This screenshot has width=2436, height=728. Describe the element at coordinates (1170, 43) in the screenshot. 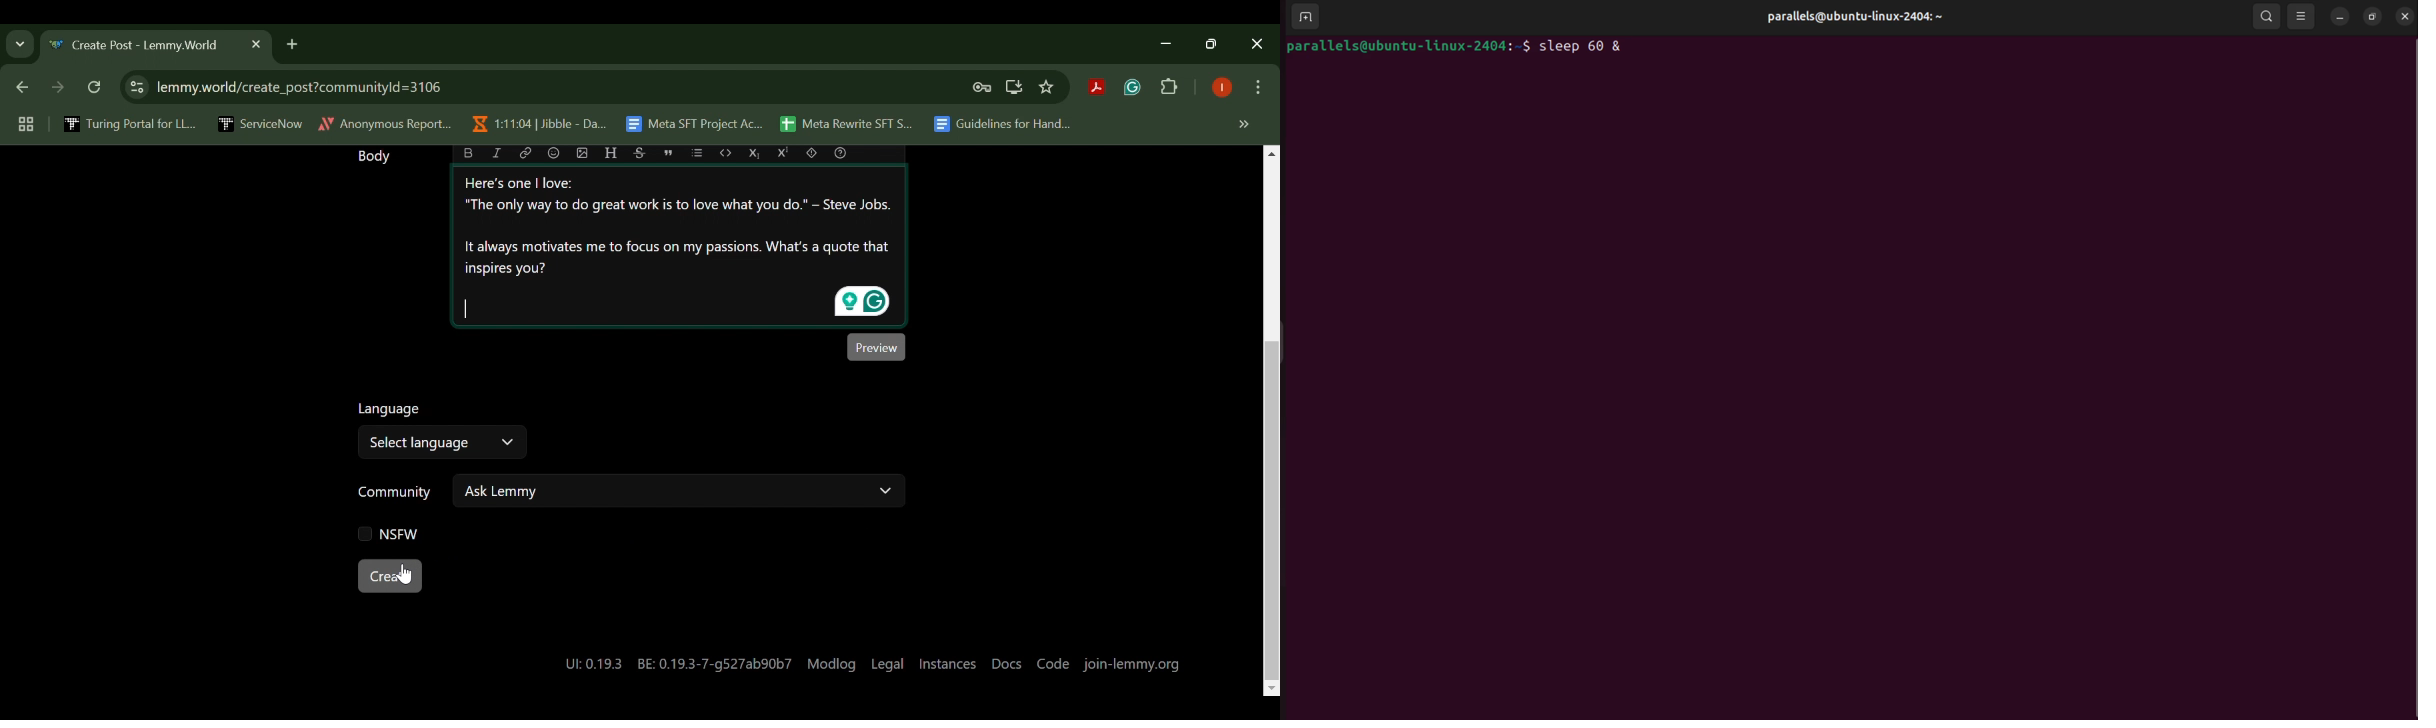

I see `Restore Down` at that location.